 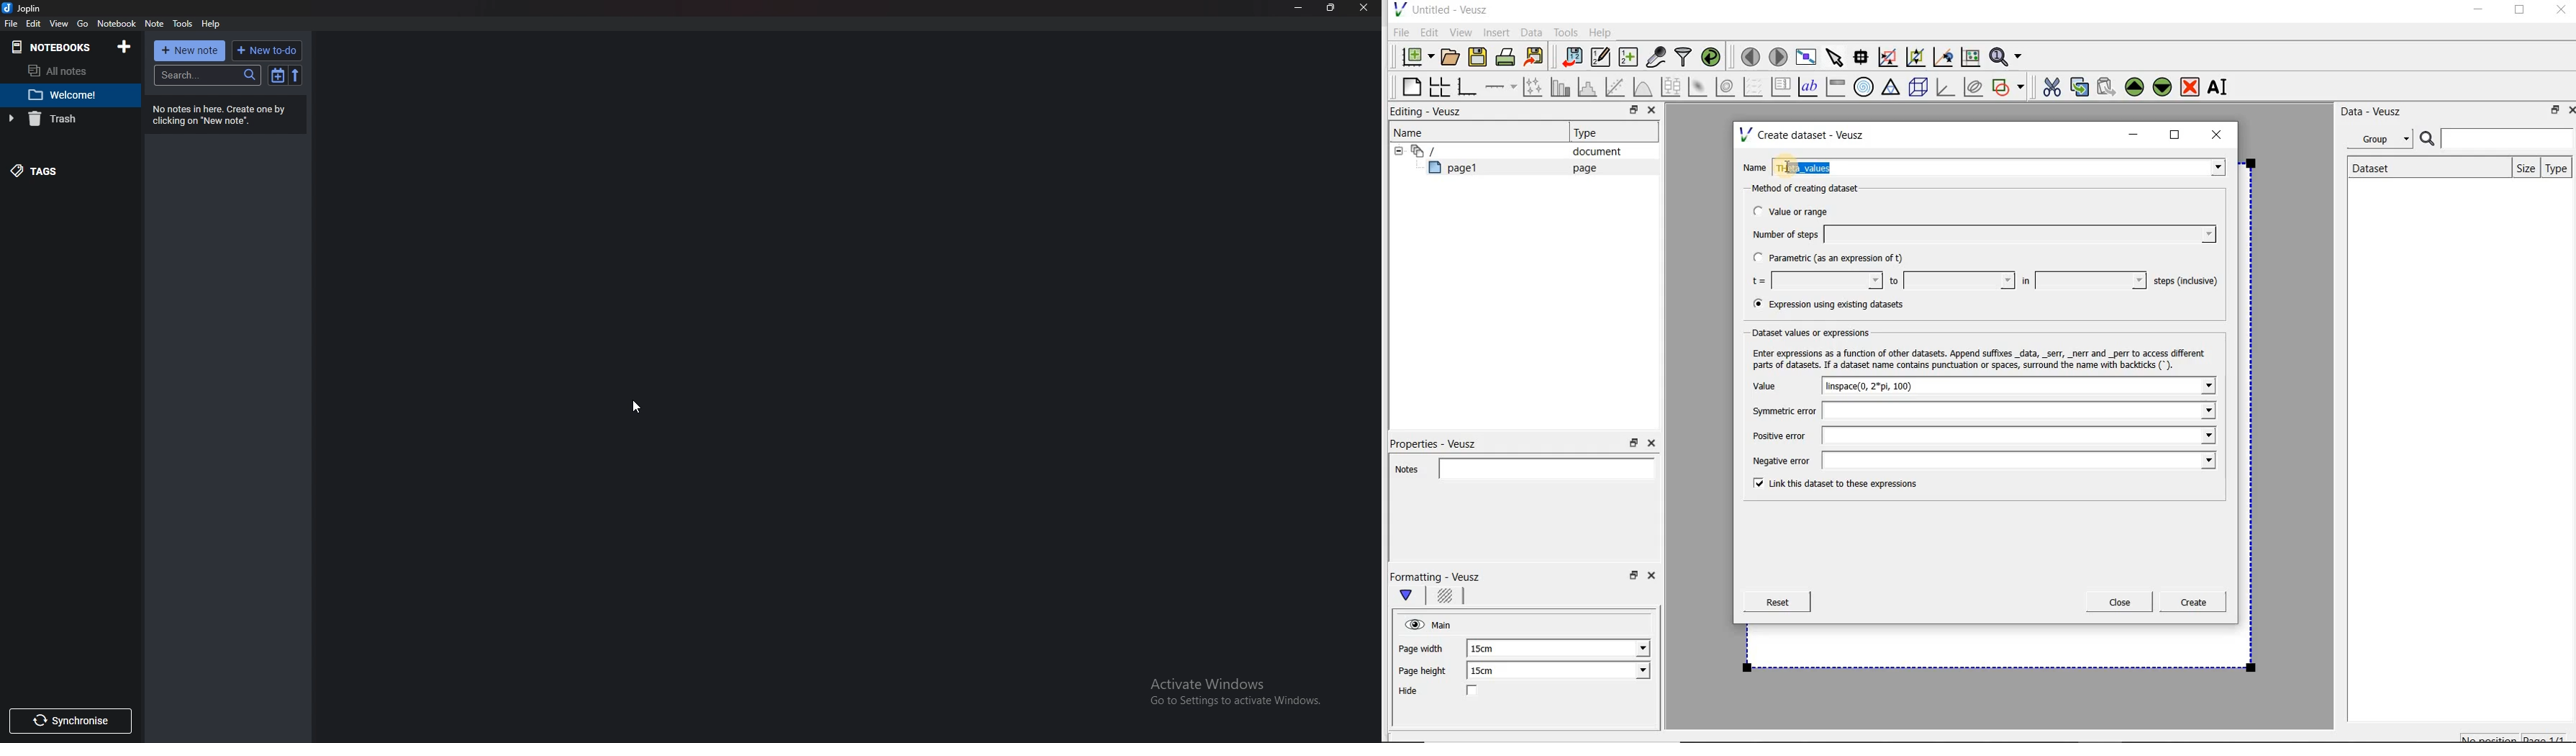 I want to click on linspace(0, 2*pi, 100), so click(x=2022, y=386).